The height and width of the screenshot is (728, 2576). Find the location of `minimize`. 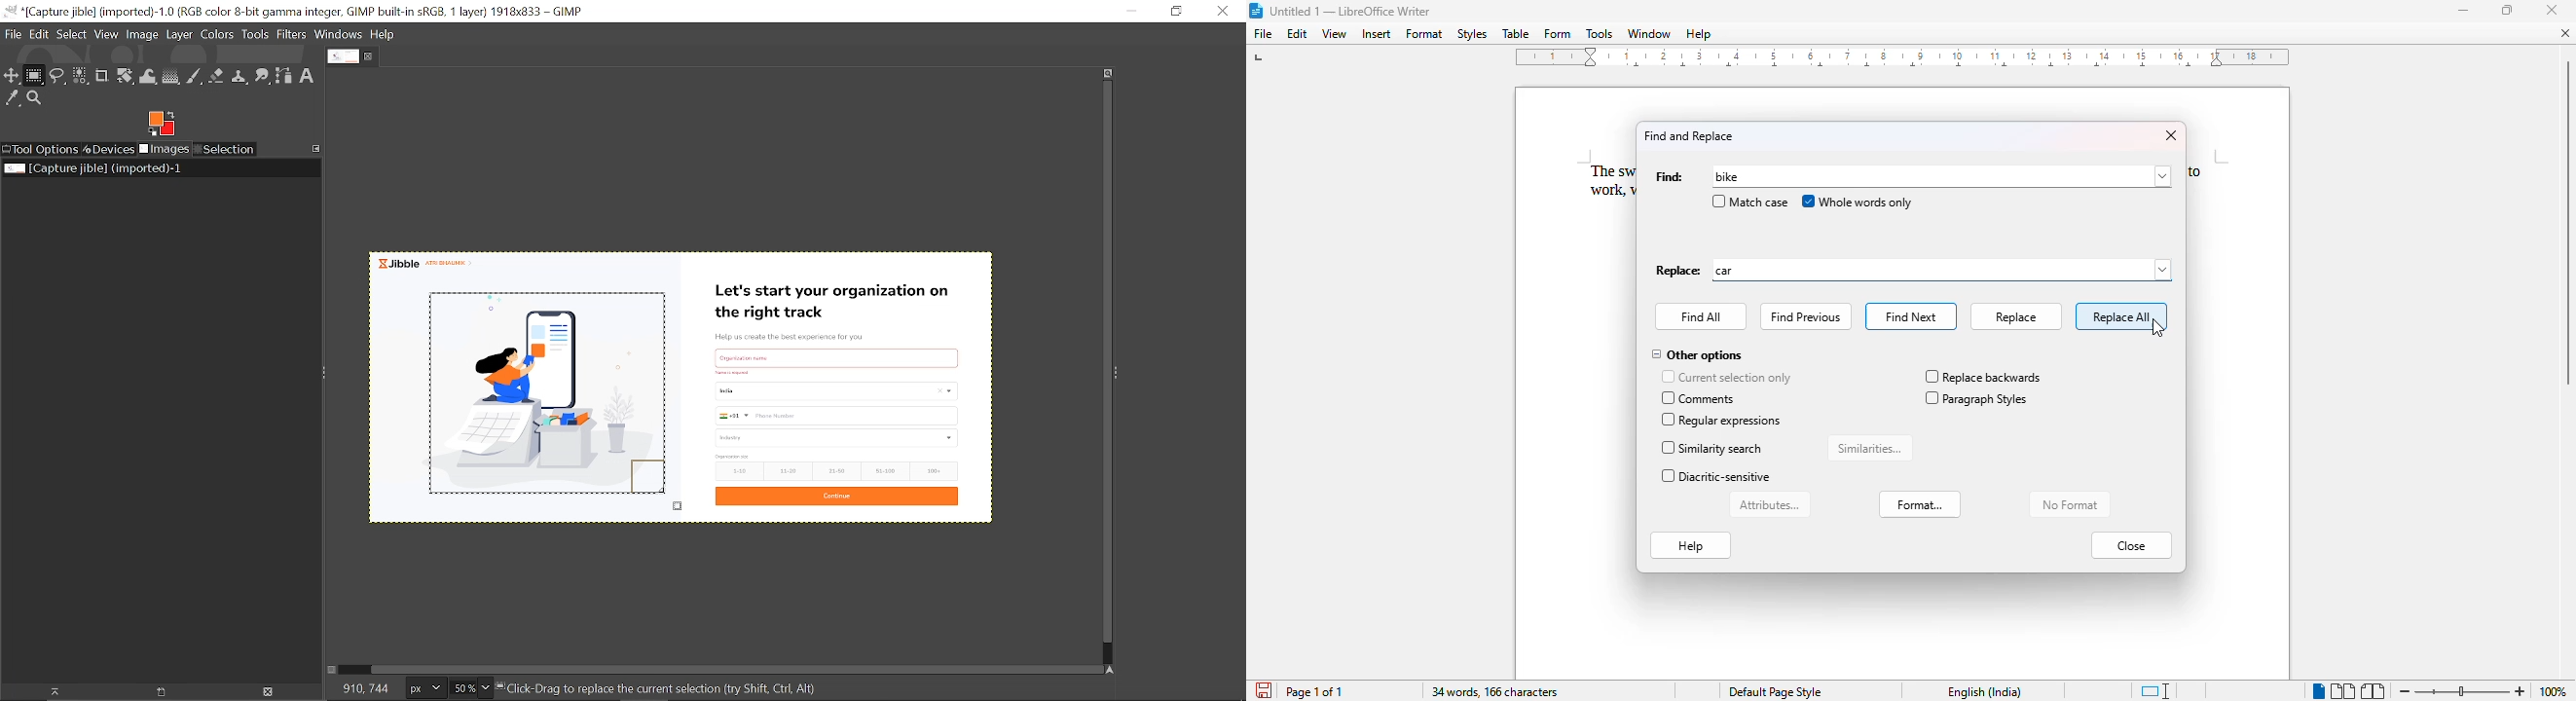

minimize is located at coordinates (2464, 10).